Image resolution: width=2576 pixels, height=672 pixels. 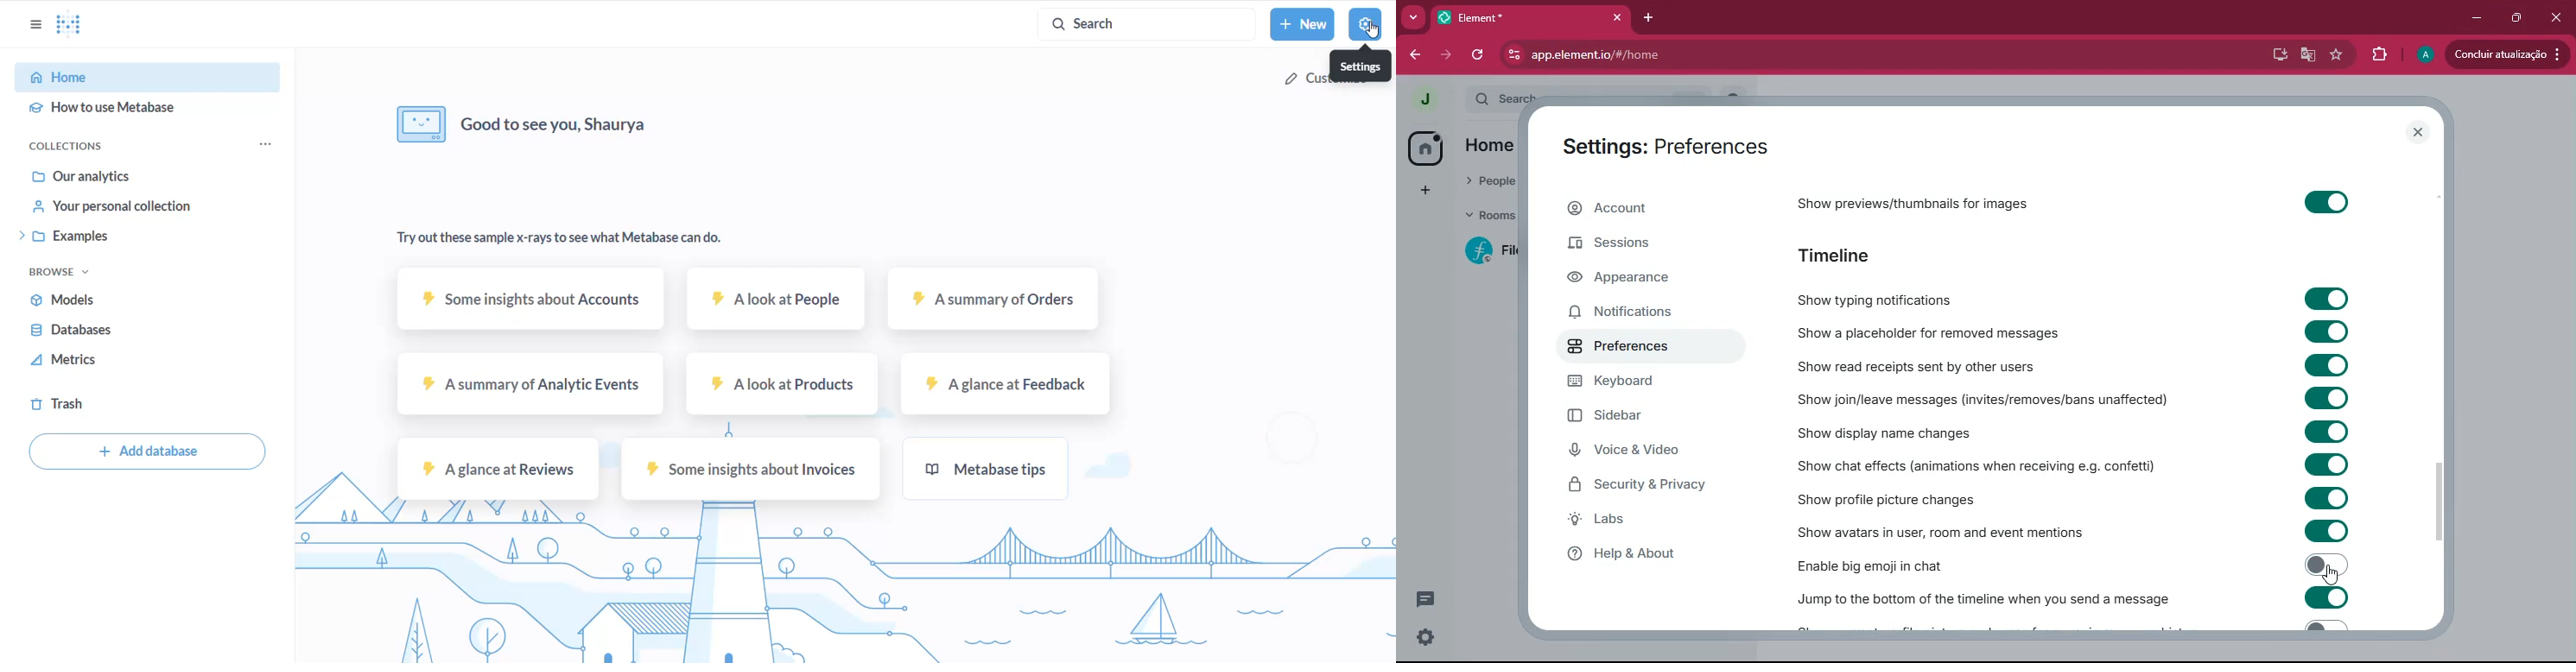 I want to click on ADD DATABASE, so click(x=143, y=451).